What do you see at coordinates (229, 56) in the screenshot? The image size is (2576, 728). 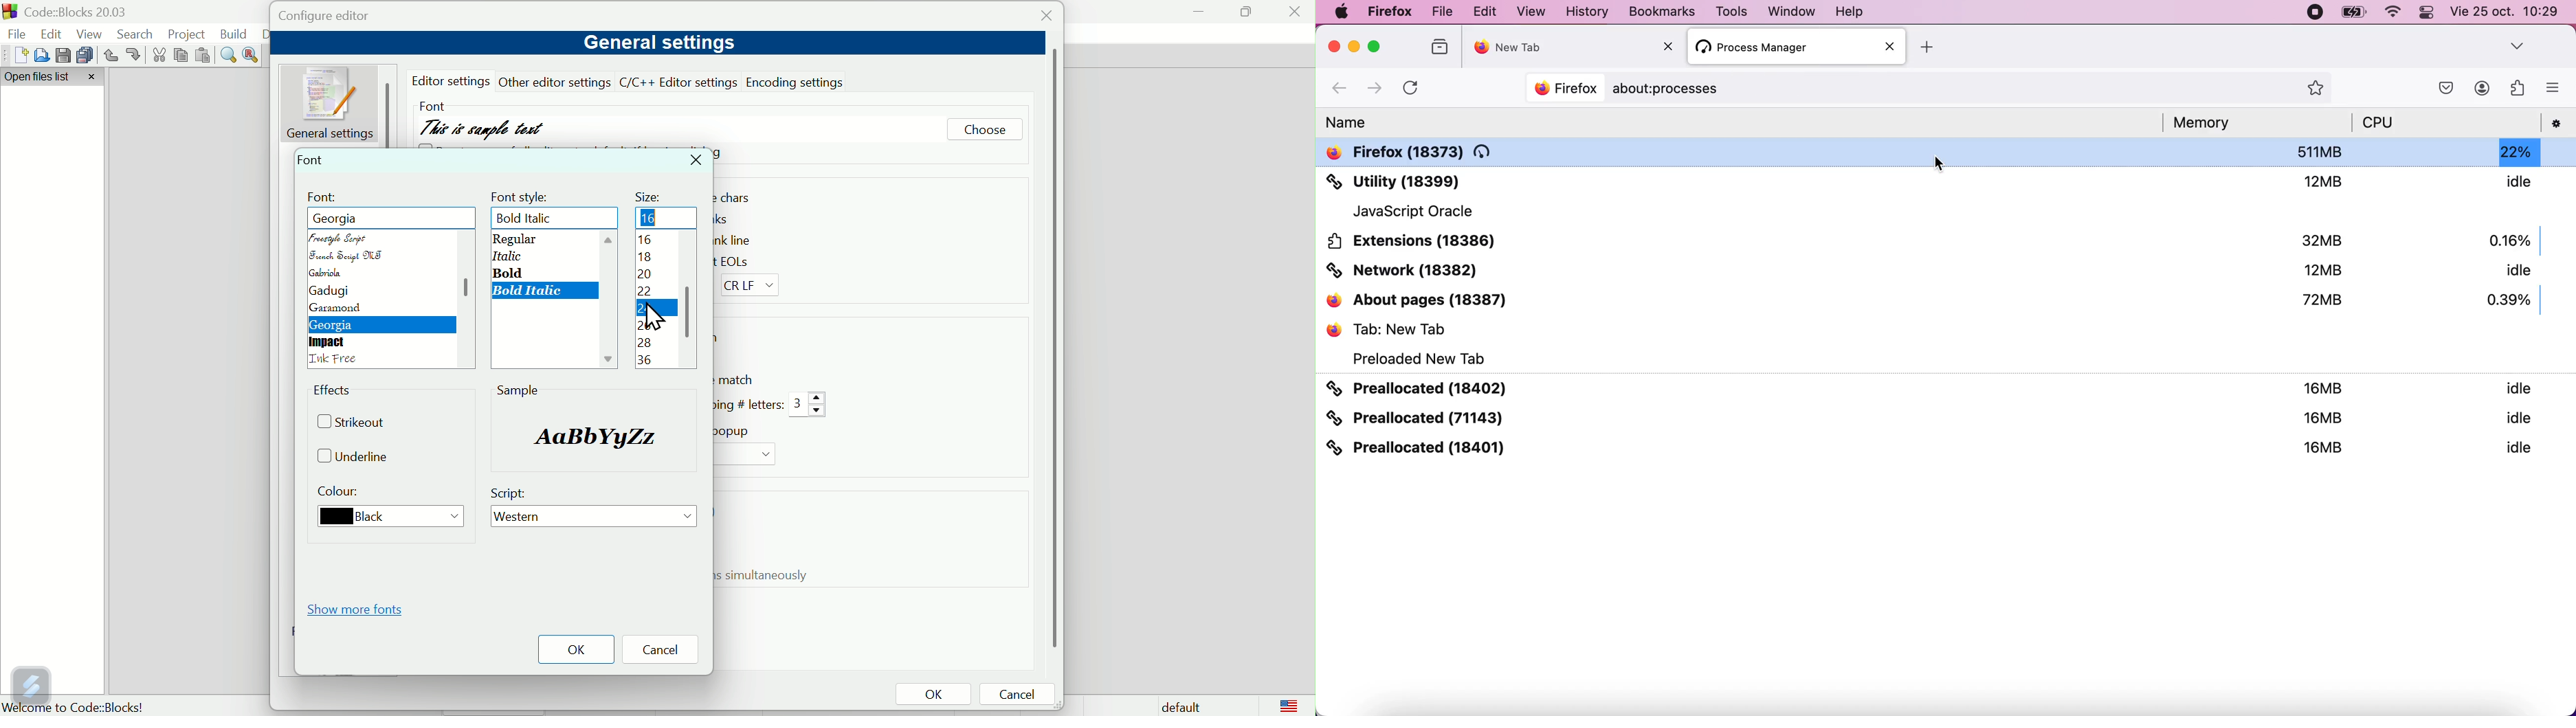 I see `Find` at bounding box center [229, 56].